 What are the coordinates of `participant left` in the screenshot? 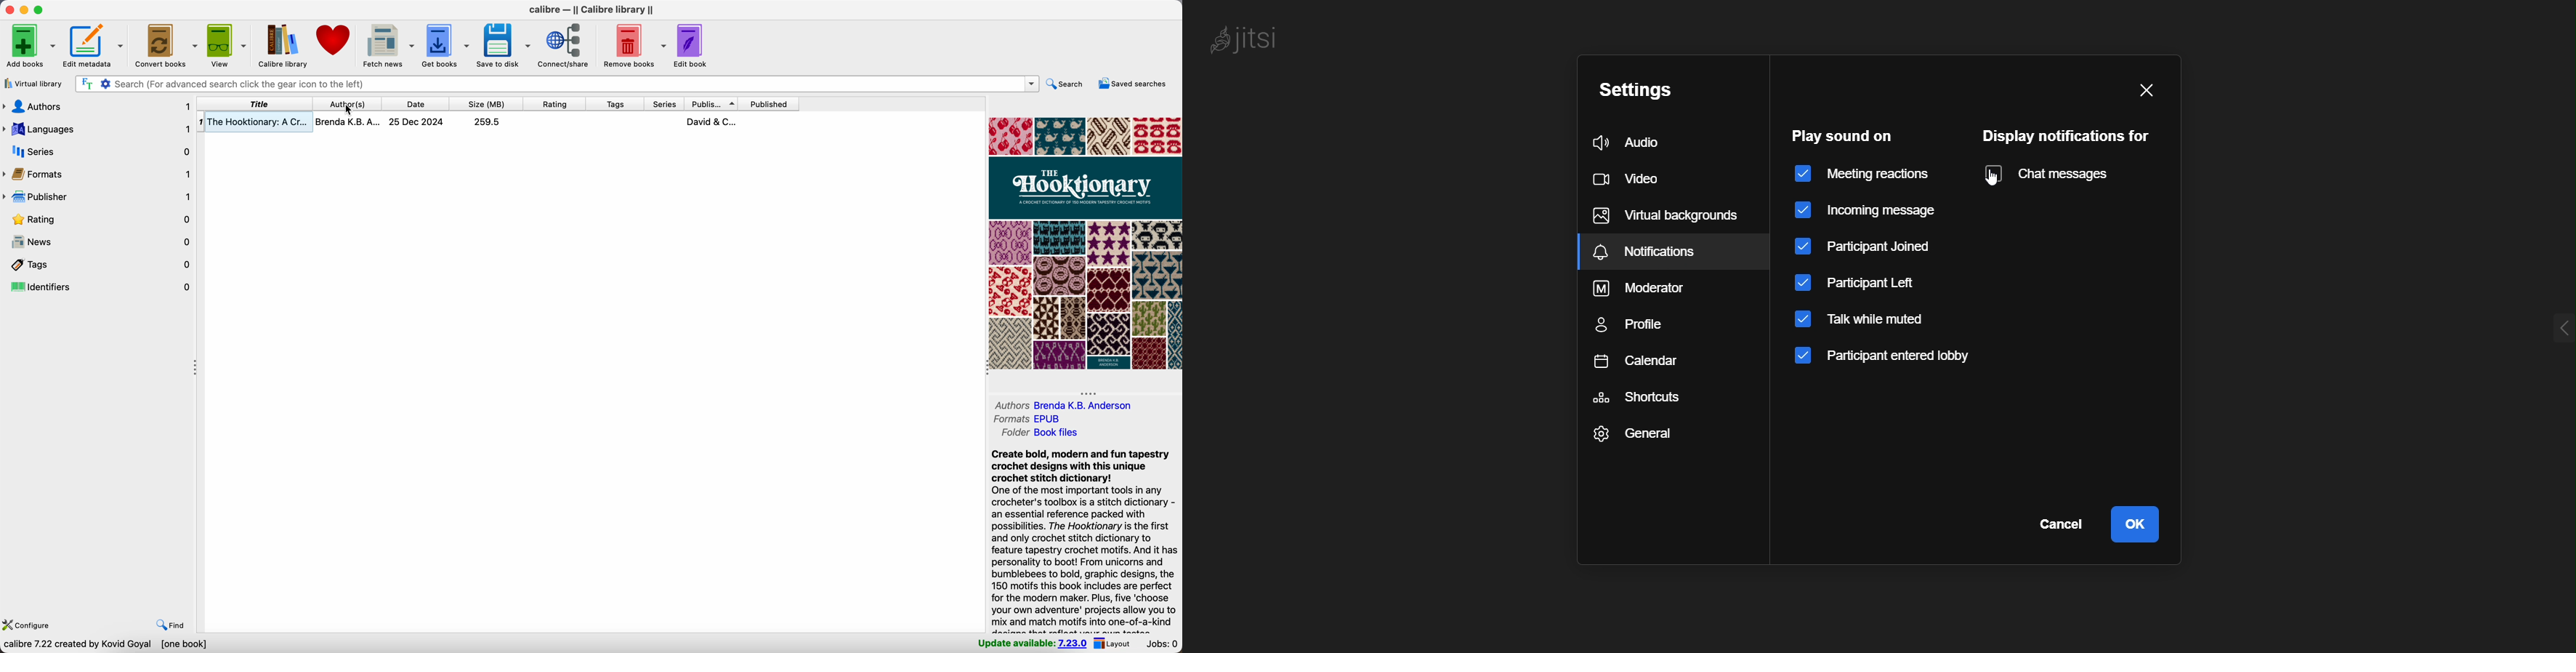 It's located at (1859, 287).